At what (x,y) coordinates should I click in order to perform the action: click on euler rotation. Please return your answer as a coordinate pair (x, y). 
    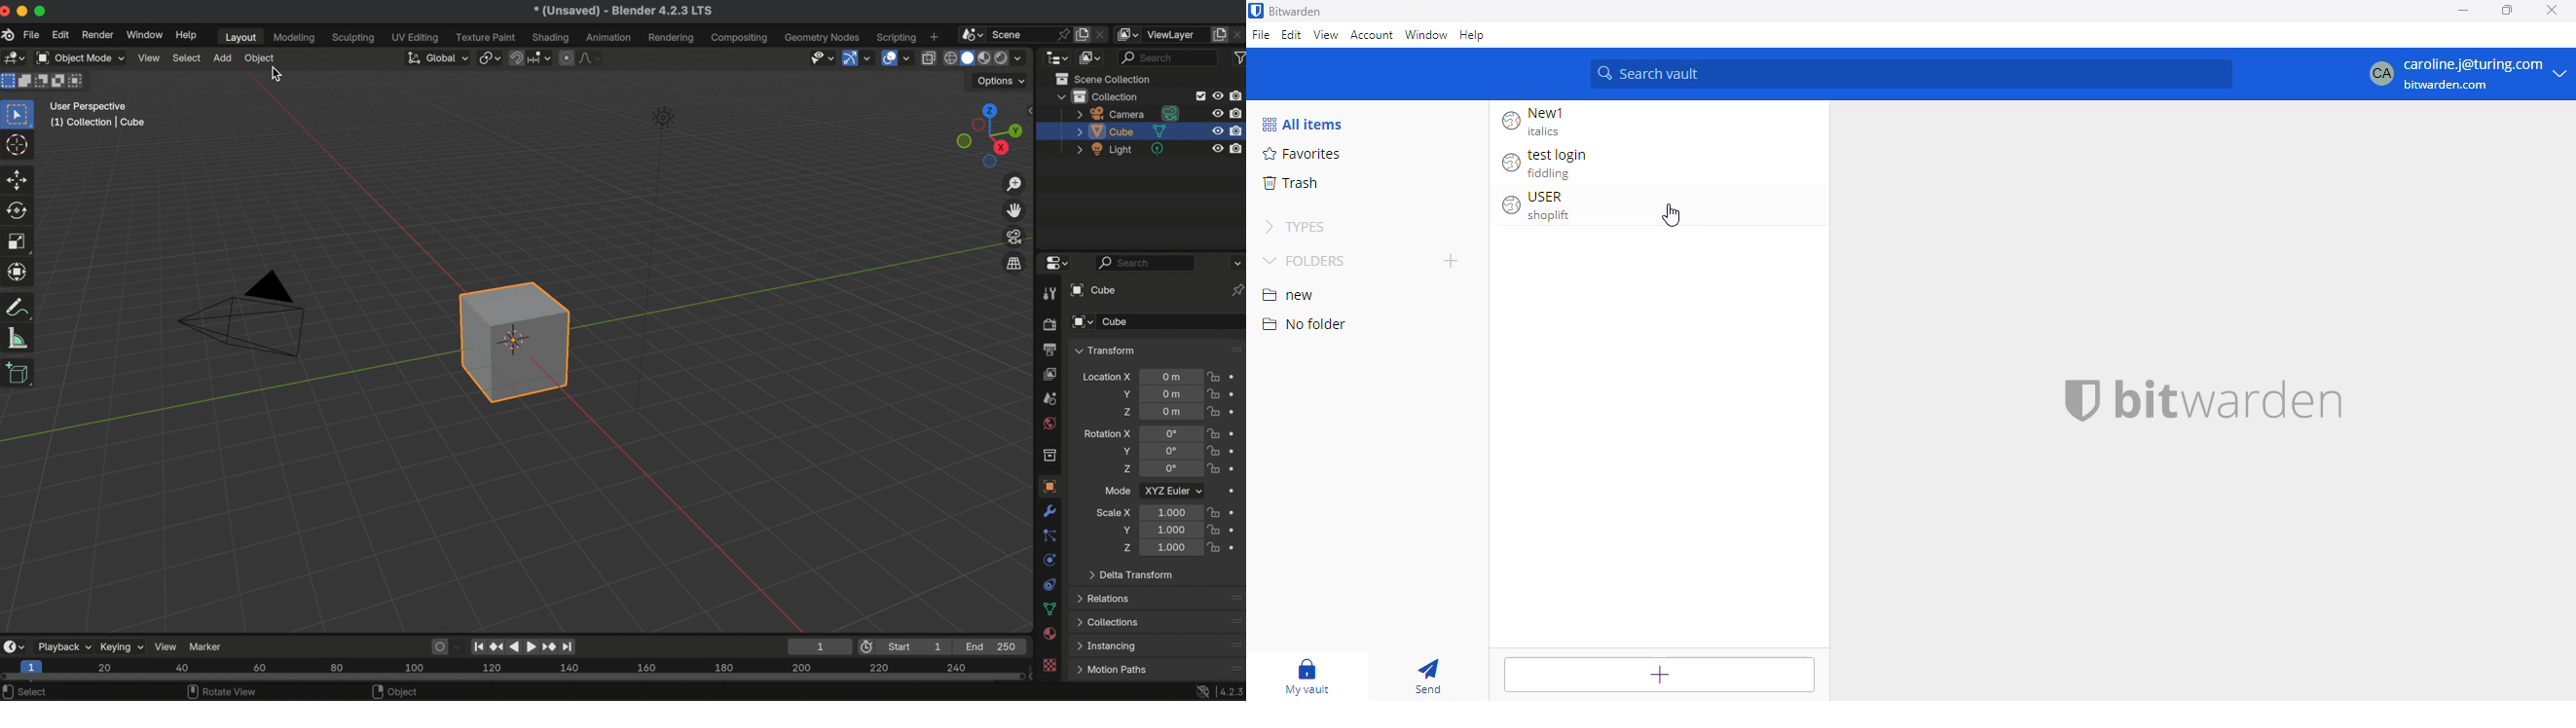
    Looking at the image, I should click on (1171, 470).